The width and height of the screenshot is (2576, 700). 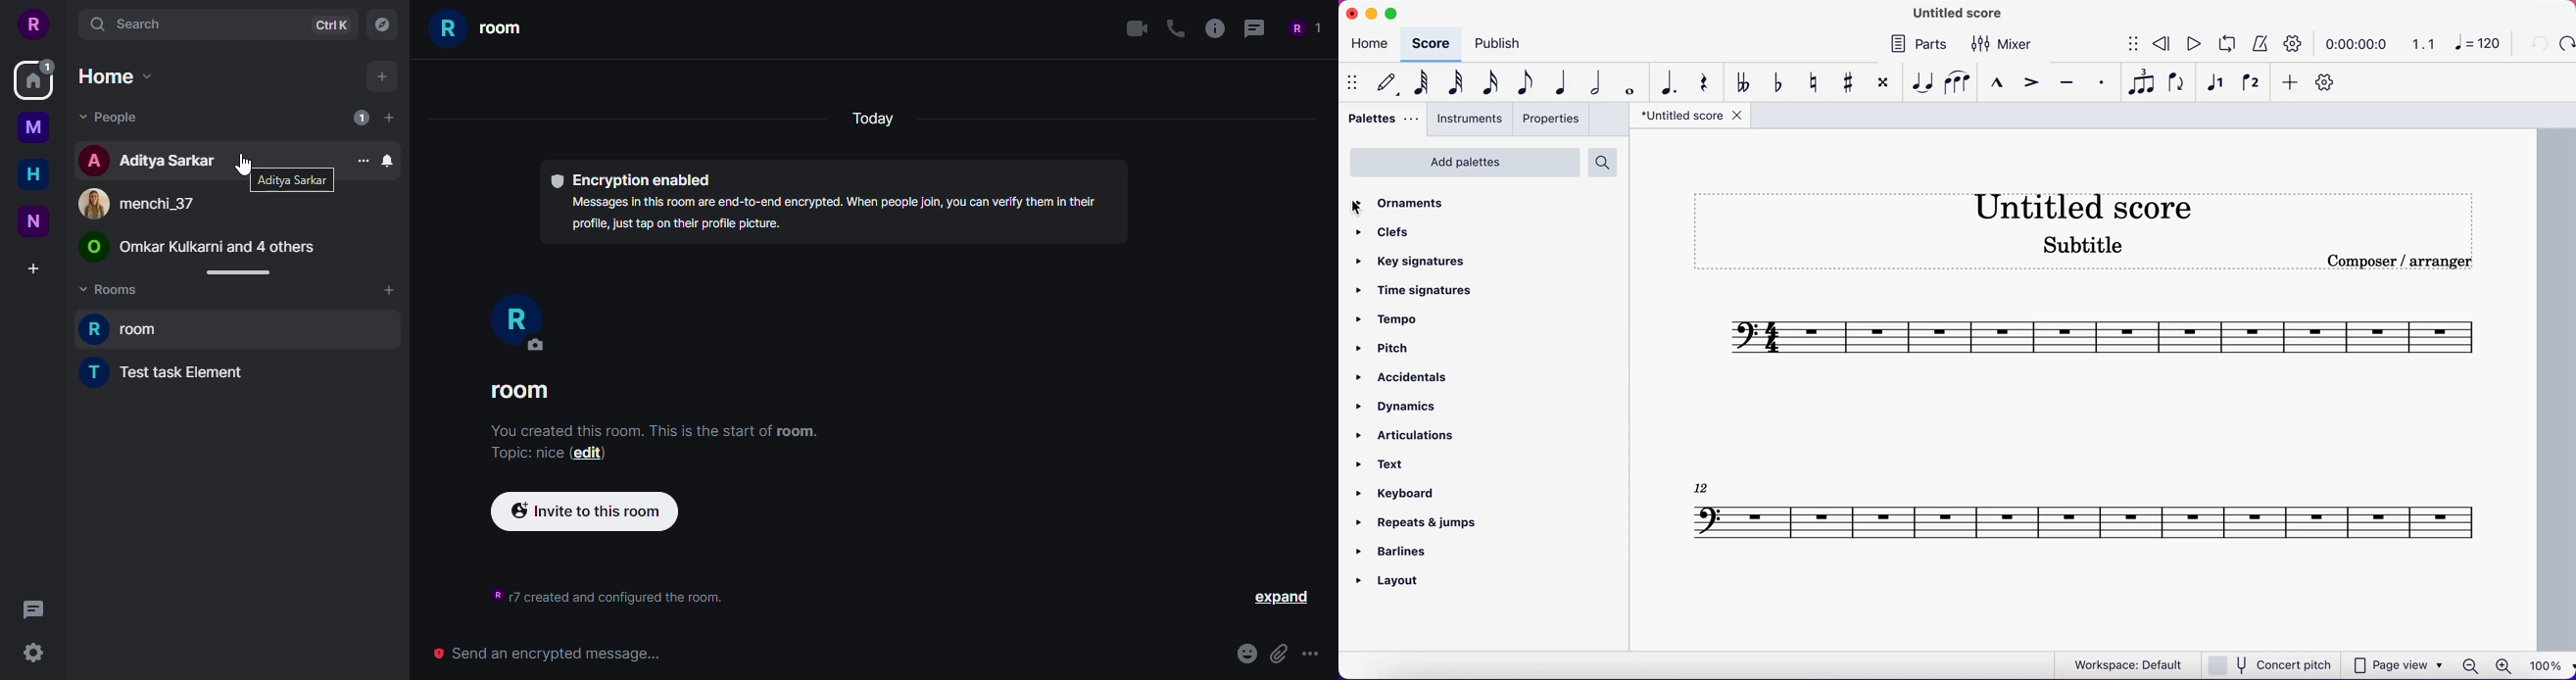 What do you see at coordinates (1372, 45) in the screenshot?
I see `home` at bounding box center [1372, 45].